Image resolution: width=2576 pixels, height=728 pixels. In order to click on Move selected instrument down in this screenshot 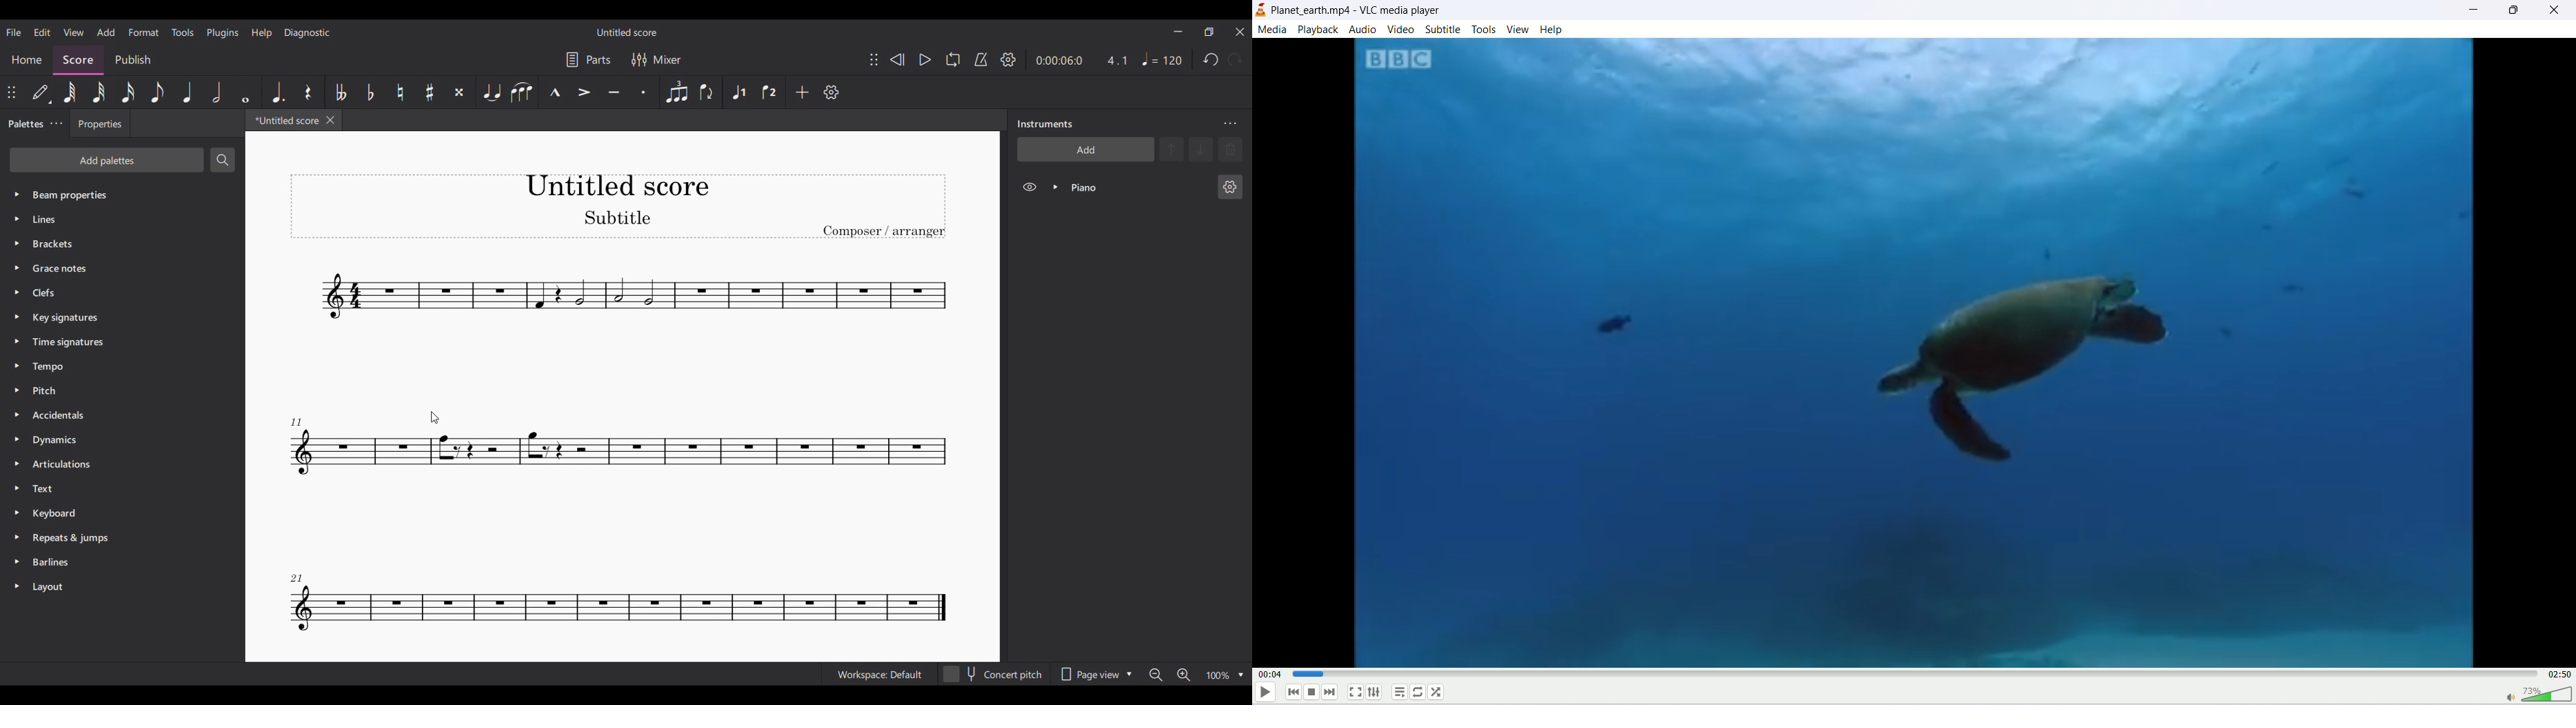, I will do `click(1201, 149)`.